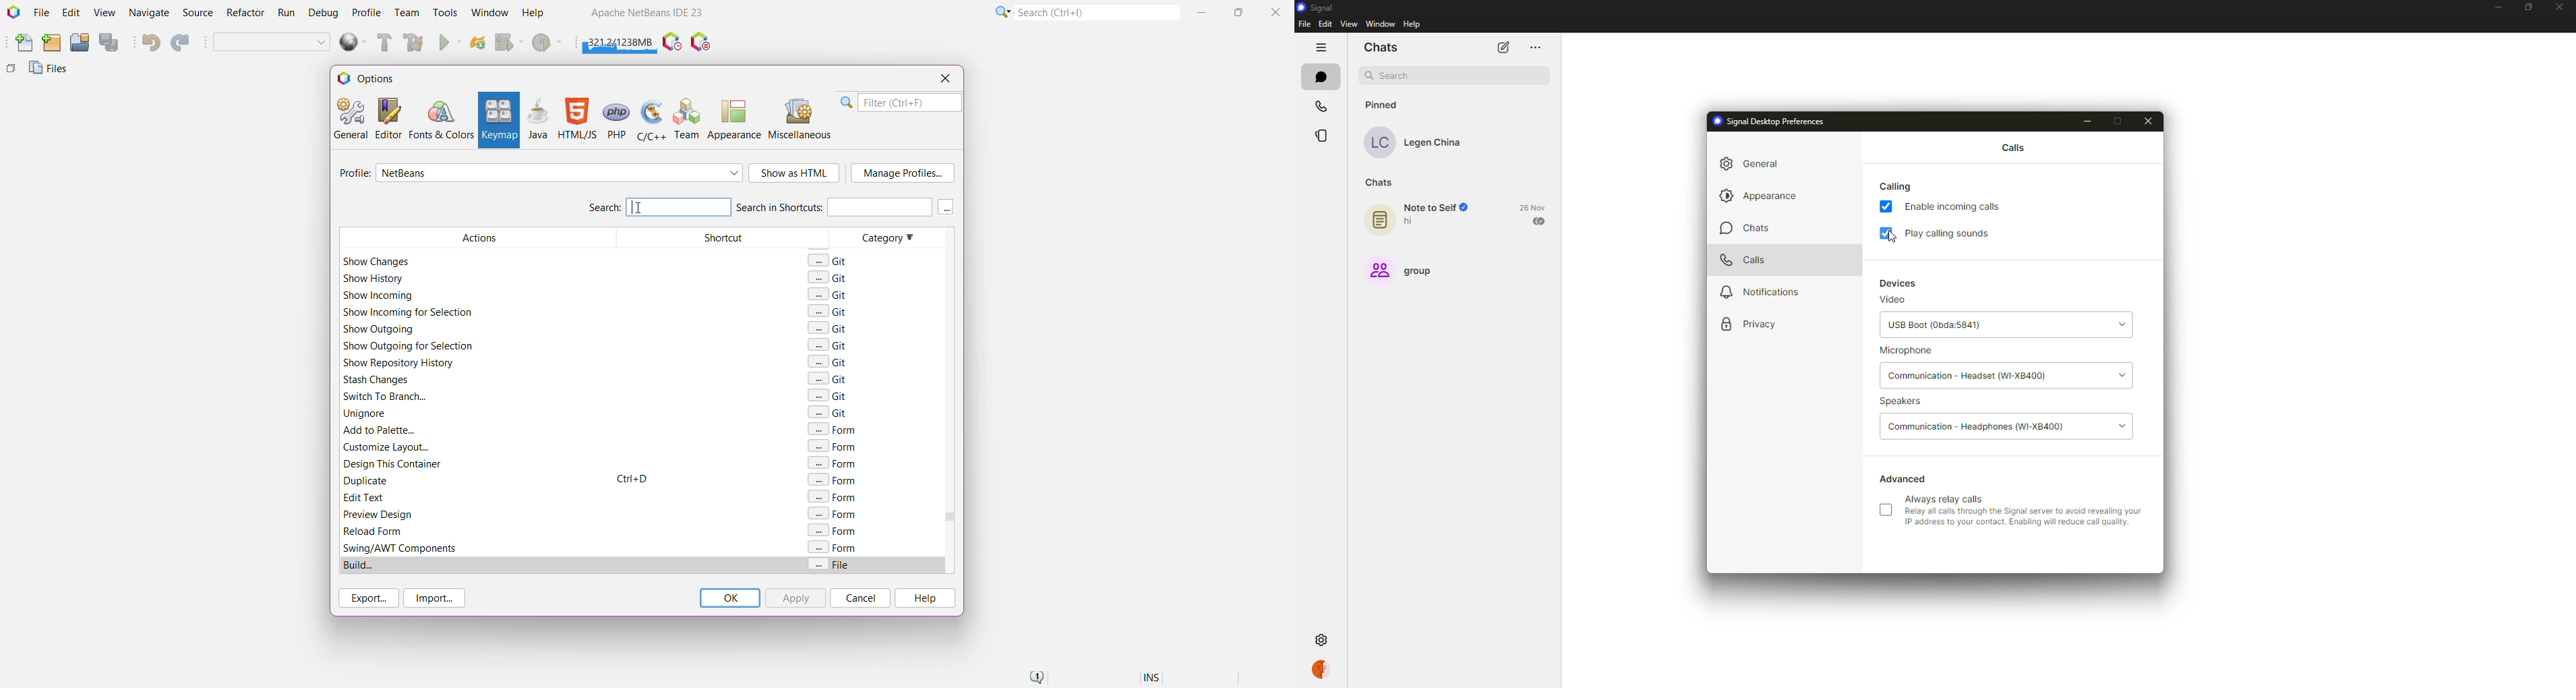 This screenshot has height=700, width=2576. What do you see at coordinates (1381, 23) in the screenshot?
I see `window` at bounding box center [1381, 23].